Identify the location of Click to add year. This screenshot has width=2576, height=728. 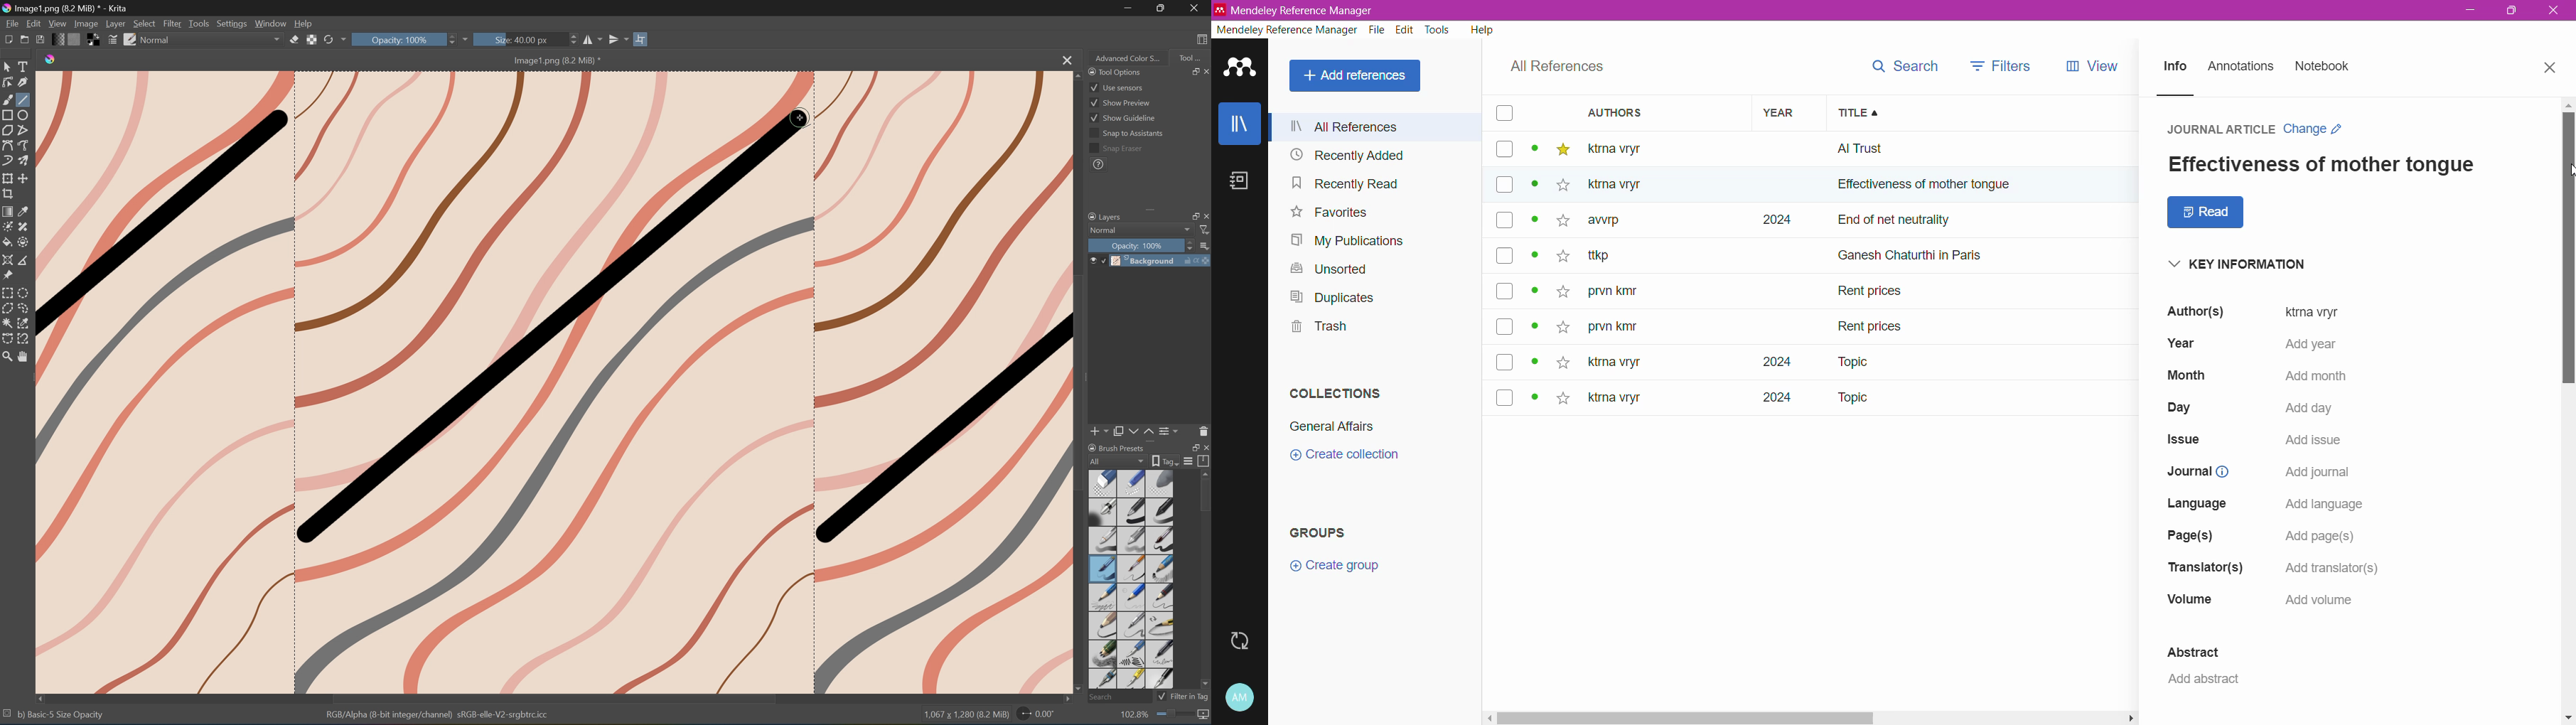
(2304, 344).